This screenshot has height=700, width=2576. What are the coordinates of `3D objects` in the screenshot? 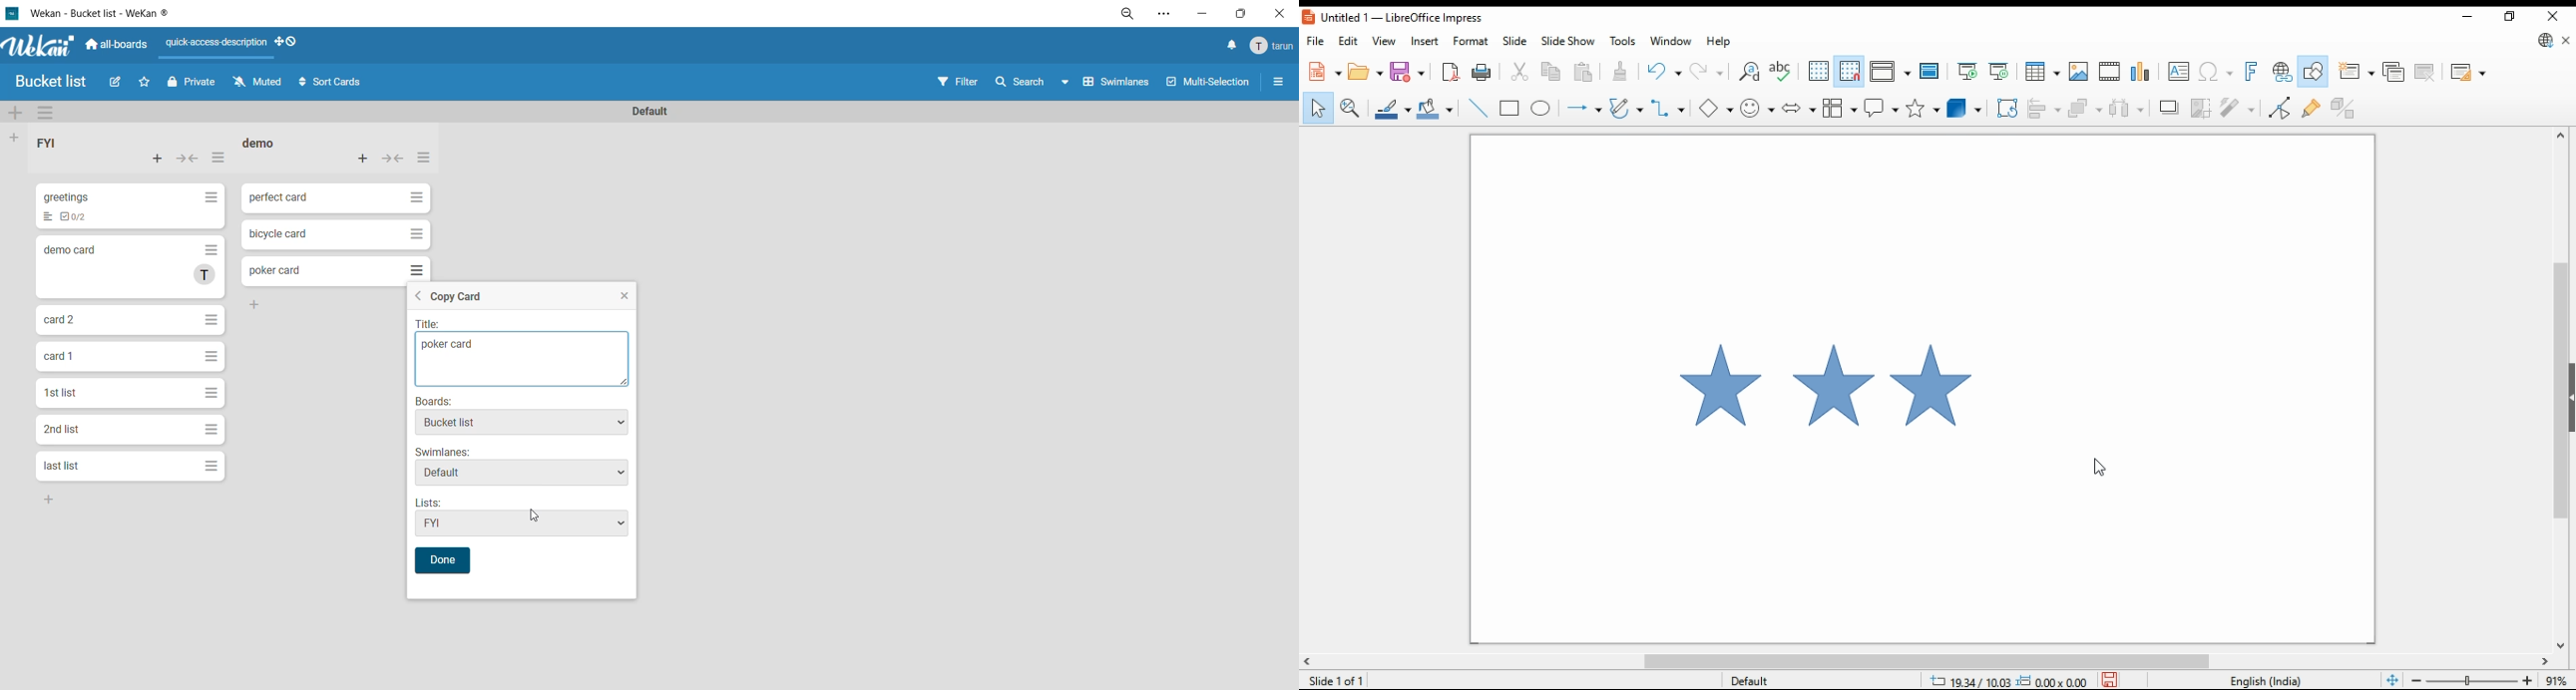 It's located at (1962, 108).